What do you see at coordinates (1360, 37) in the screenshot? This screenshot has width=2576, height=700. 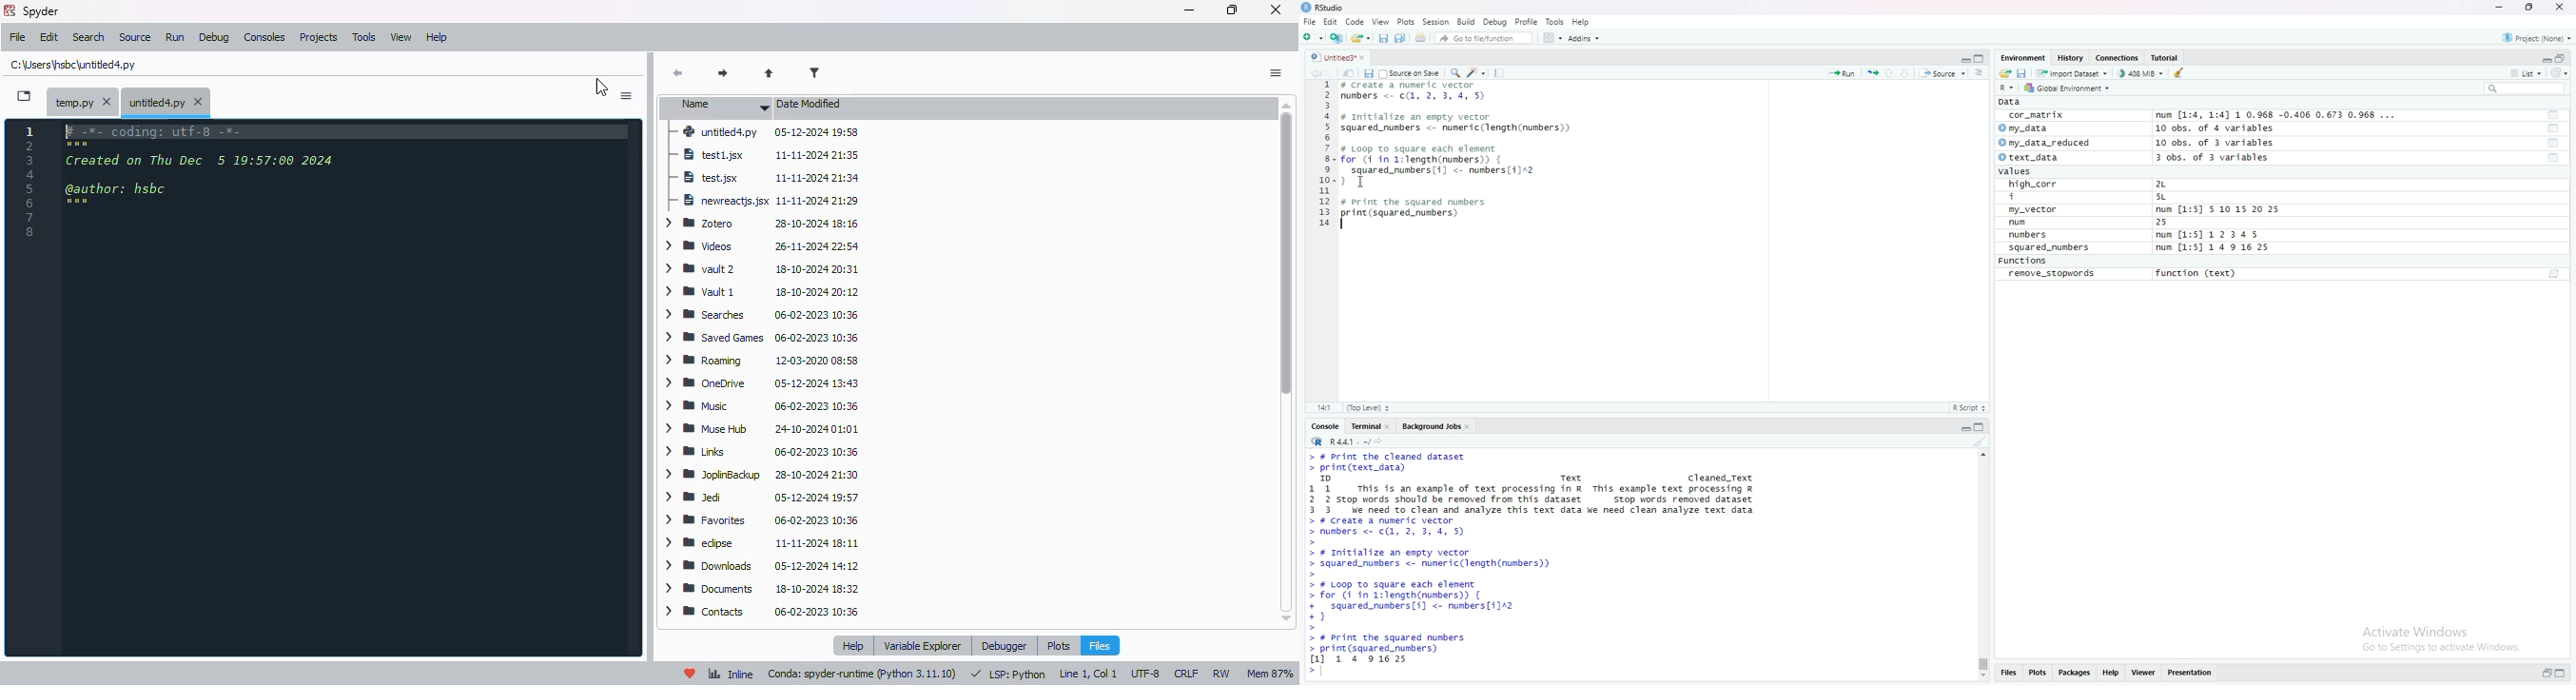 I see `Open an existing file` at bounding box center [1360, 37].